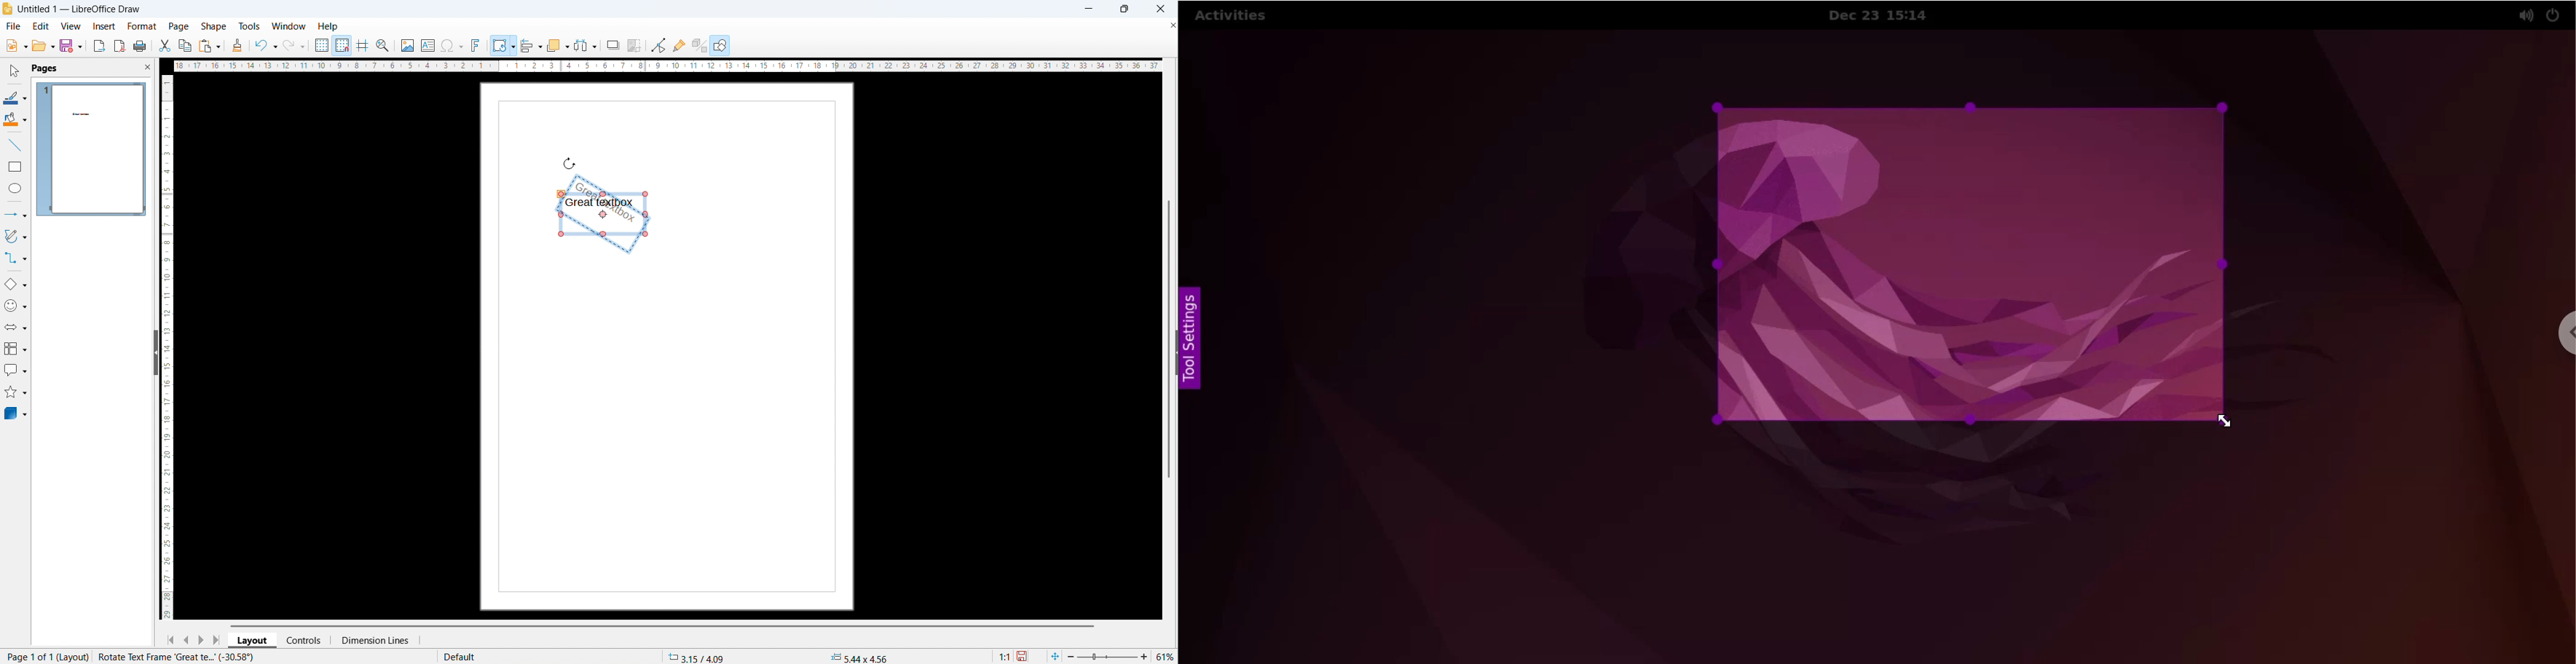 The image size is (2576, 672). I want to click on insert textbox, so click(428, 45).